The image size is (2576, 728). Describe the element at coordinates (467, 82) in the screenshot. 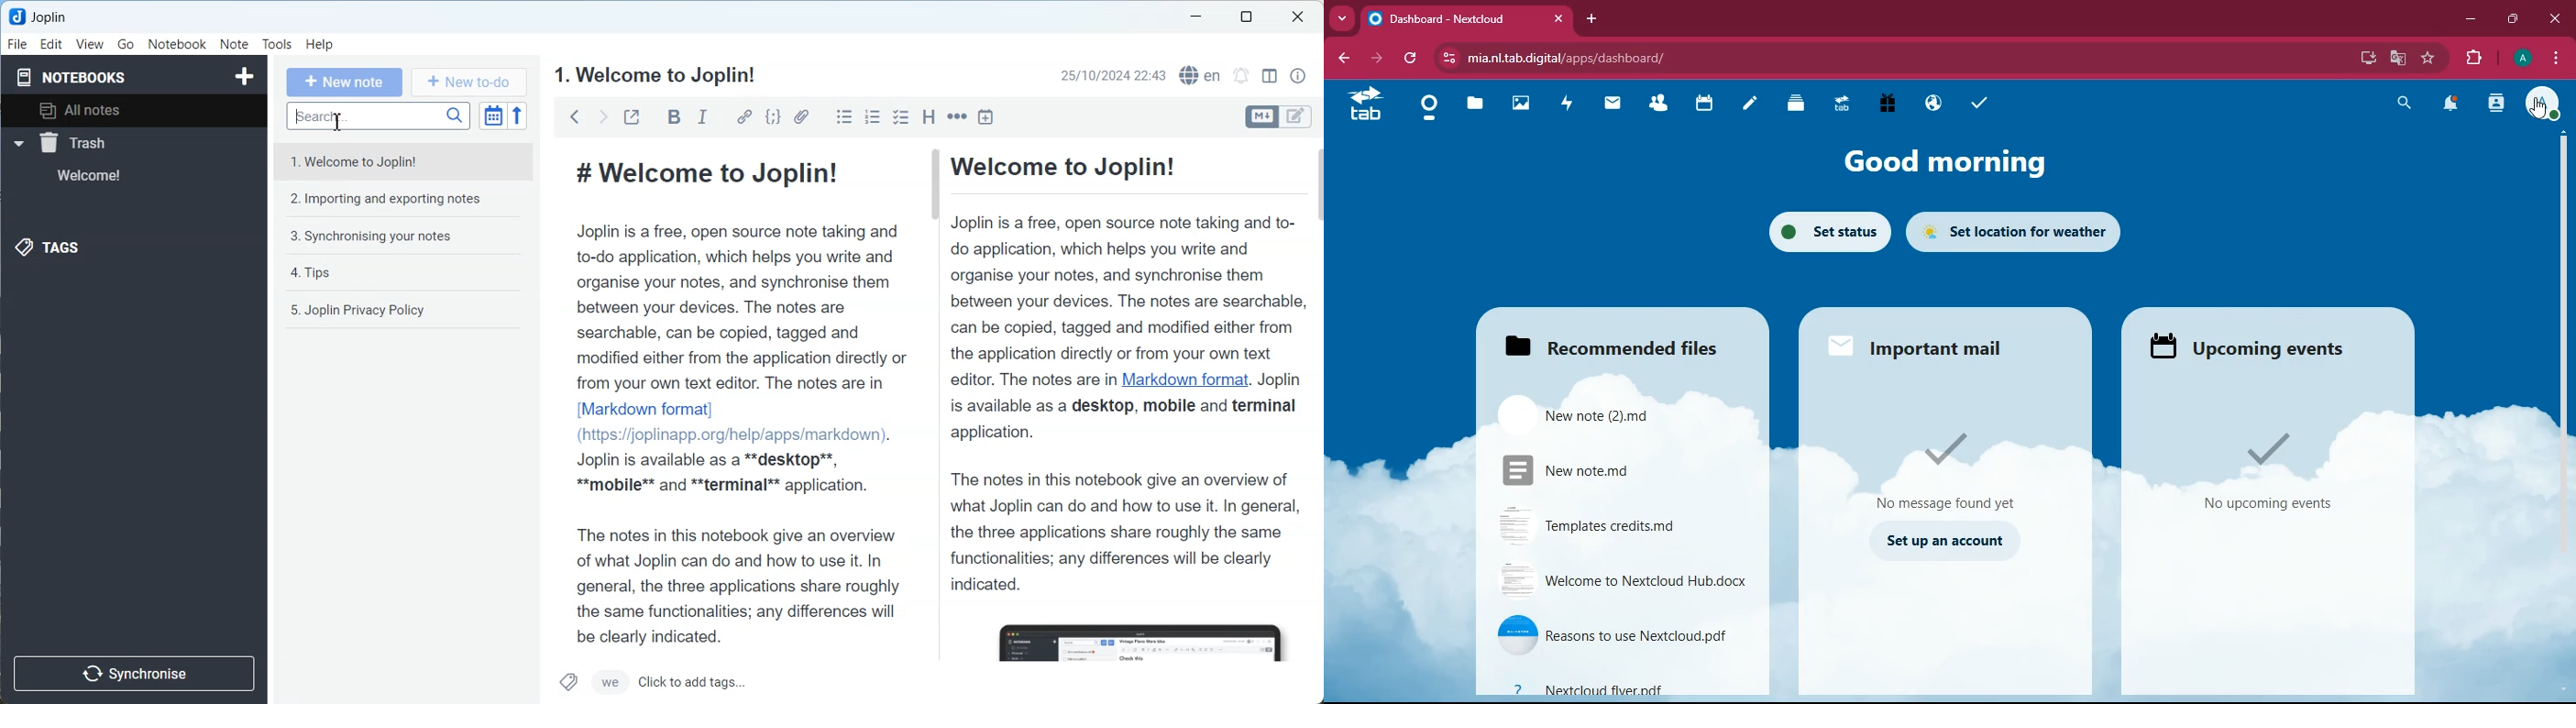

I see `New to-do` at that location.